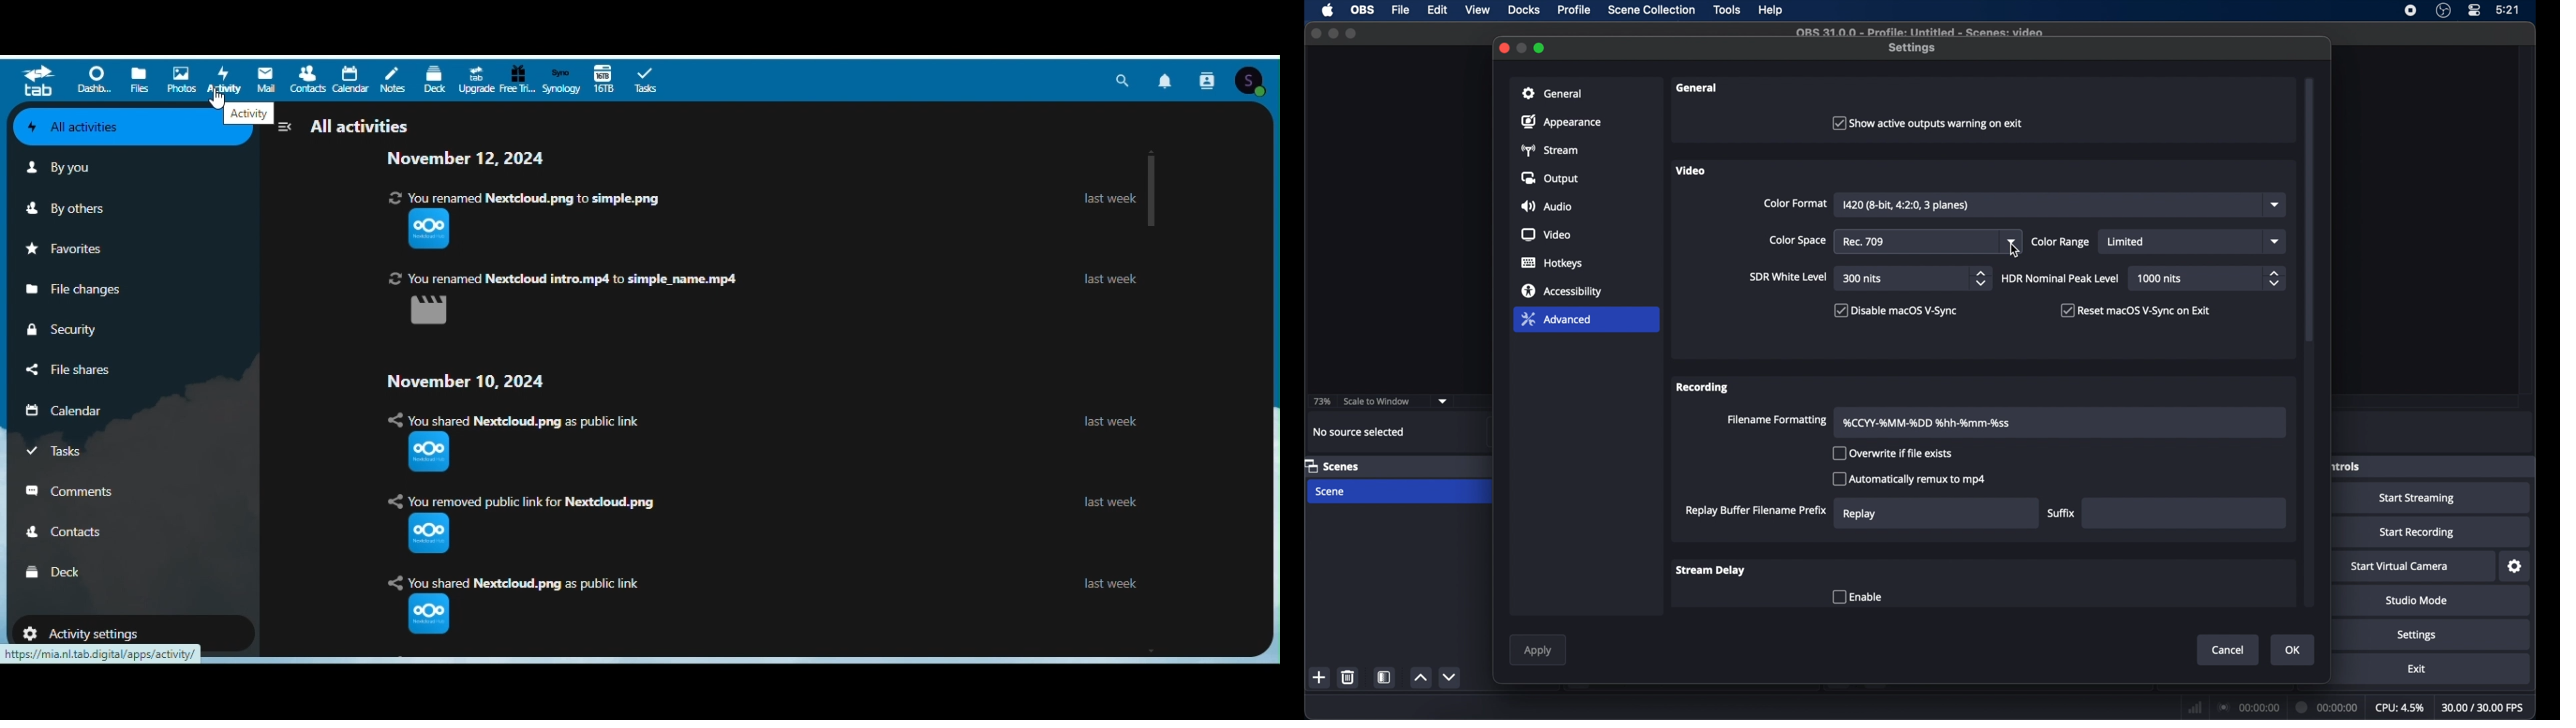  What do you see at coordinates (349, 79) in the screenshot?
I see `Calendar` at bounding box center [349, 79].